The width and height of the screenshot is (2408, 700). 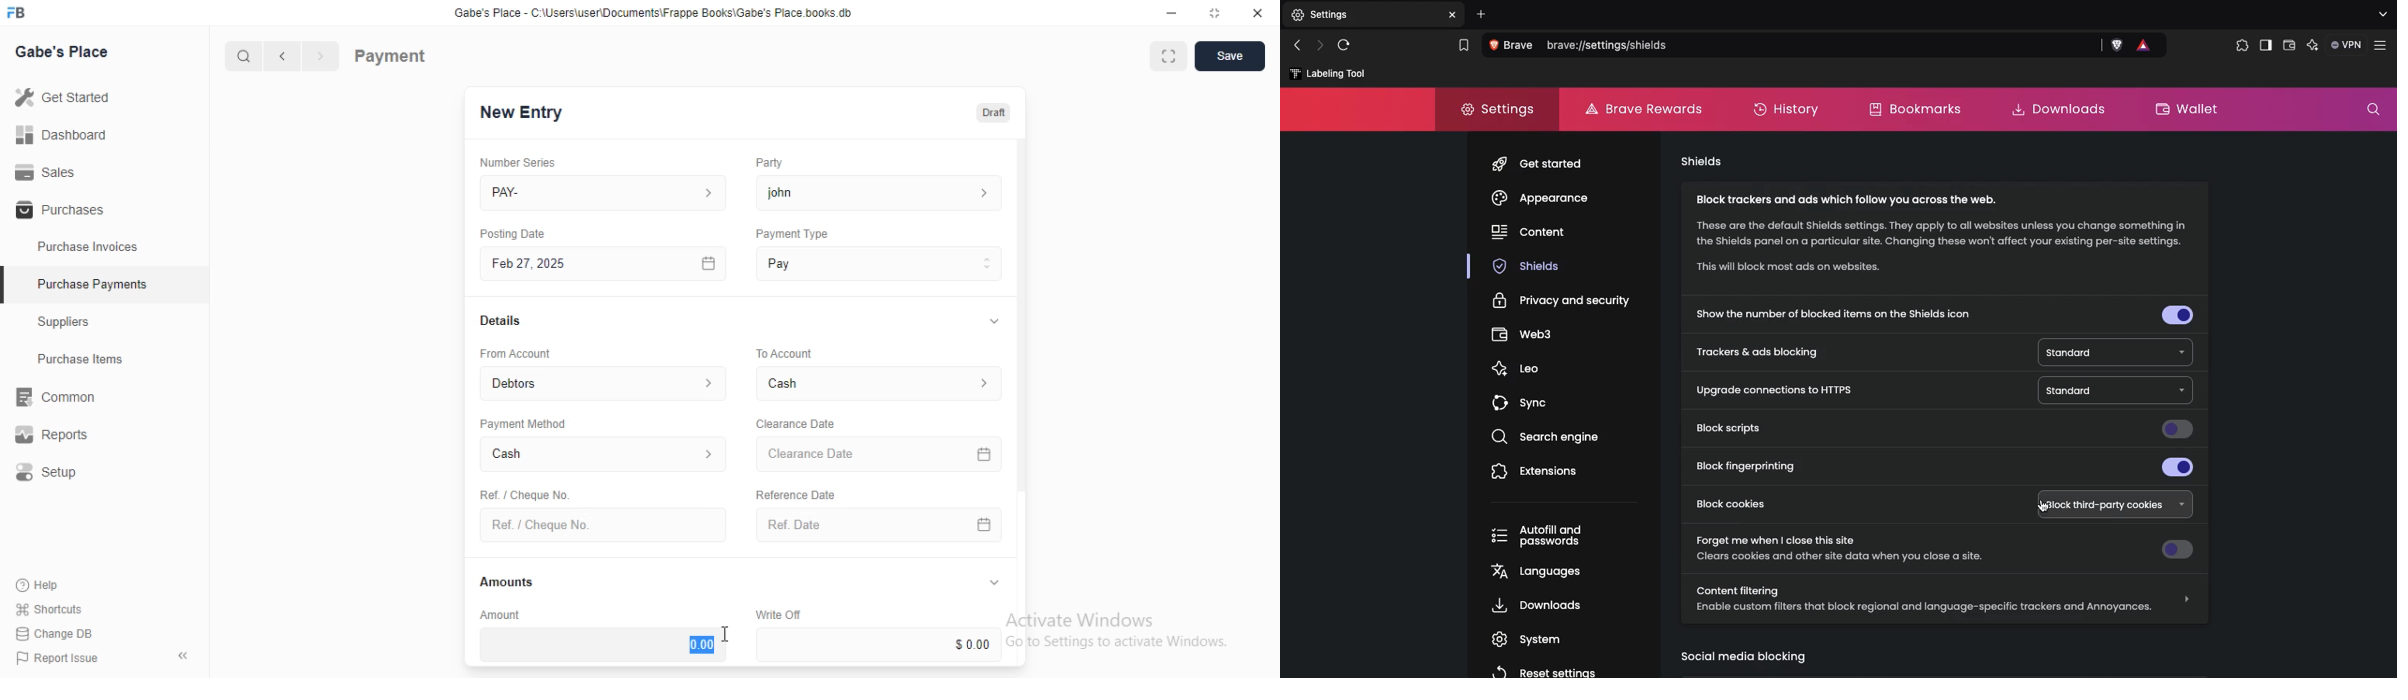 What do you see at coordinates (502, 582) in the screenshot?
I see `Amounts` at bounding box center [502, 582].